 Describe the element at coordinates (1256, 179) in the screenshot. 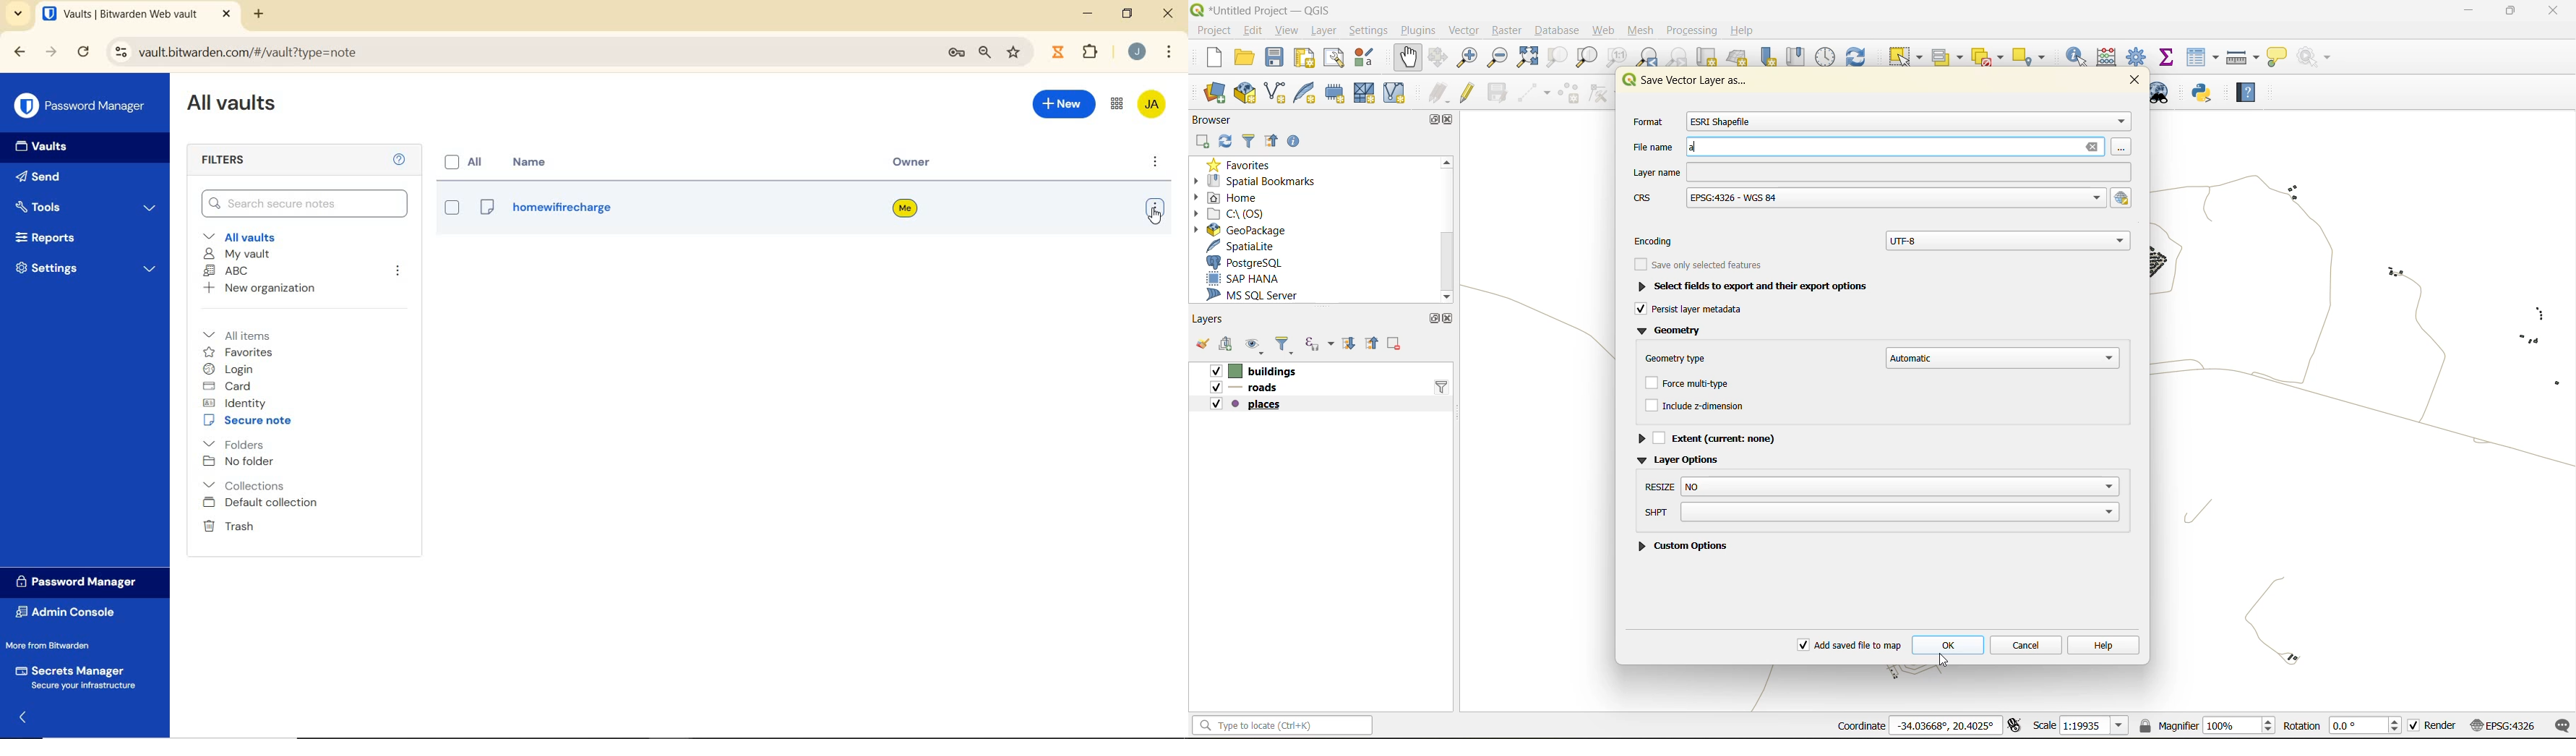

I see `spatial bookmarks` at that location.